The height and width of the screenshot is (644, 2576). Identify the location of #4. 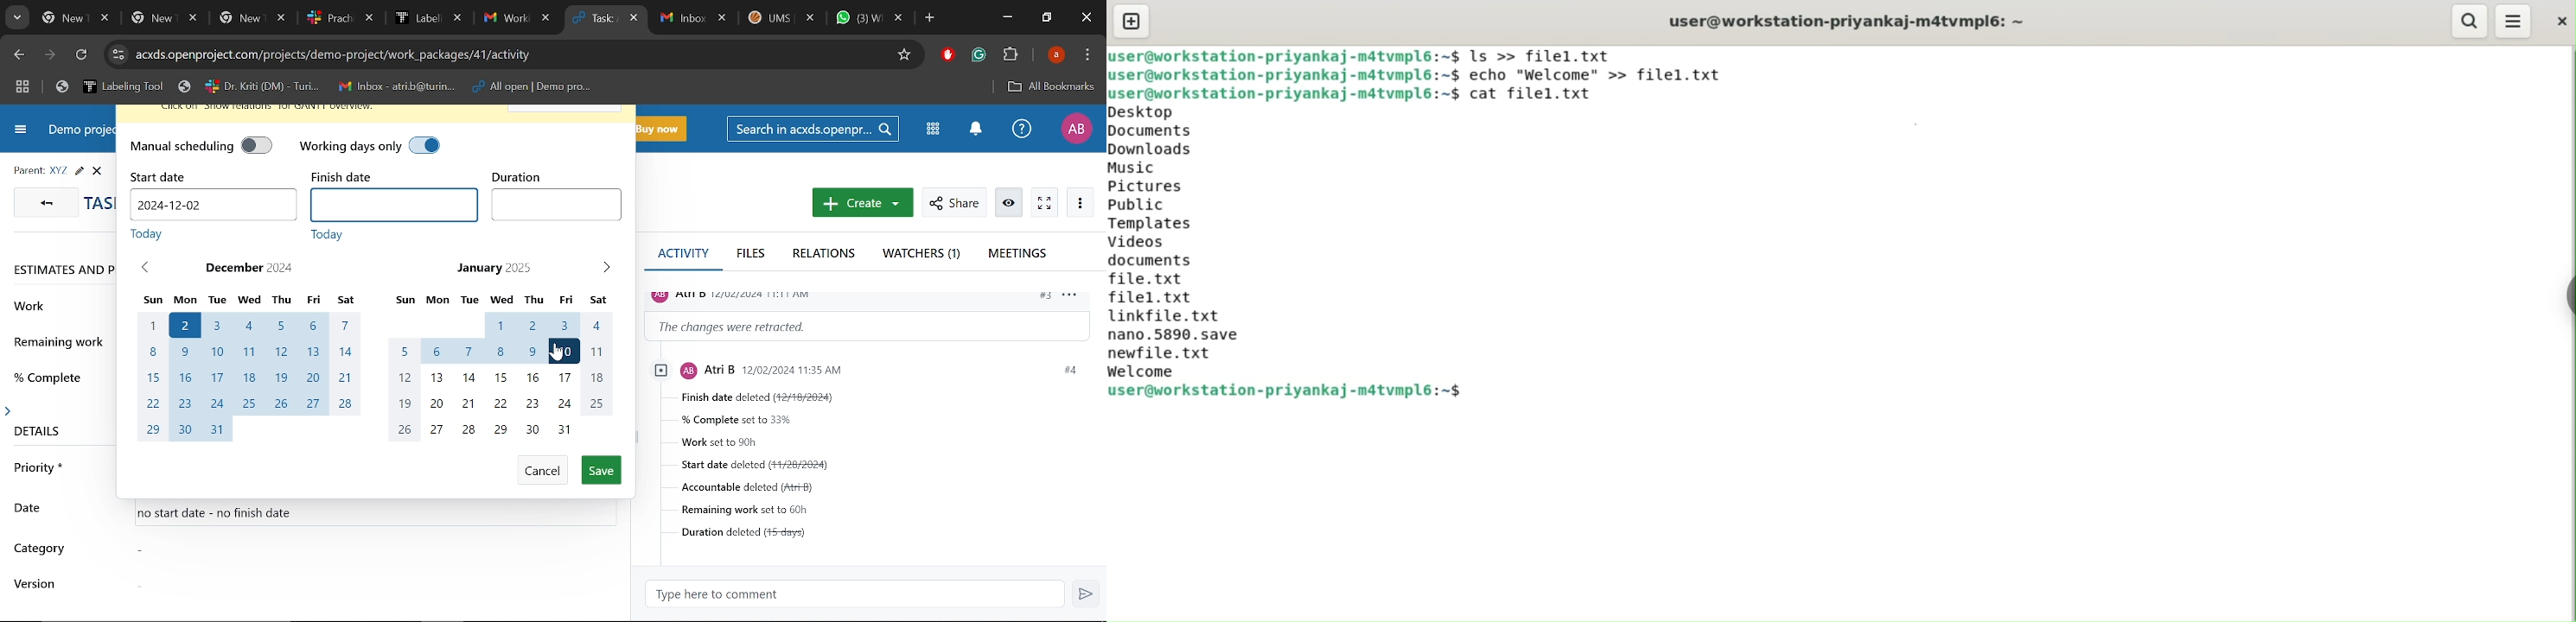
(1068, 370).